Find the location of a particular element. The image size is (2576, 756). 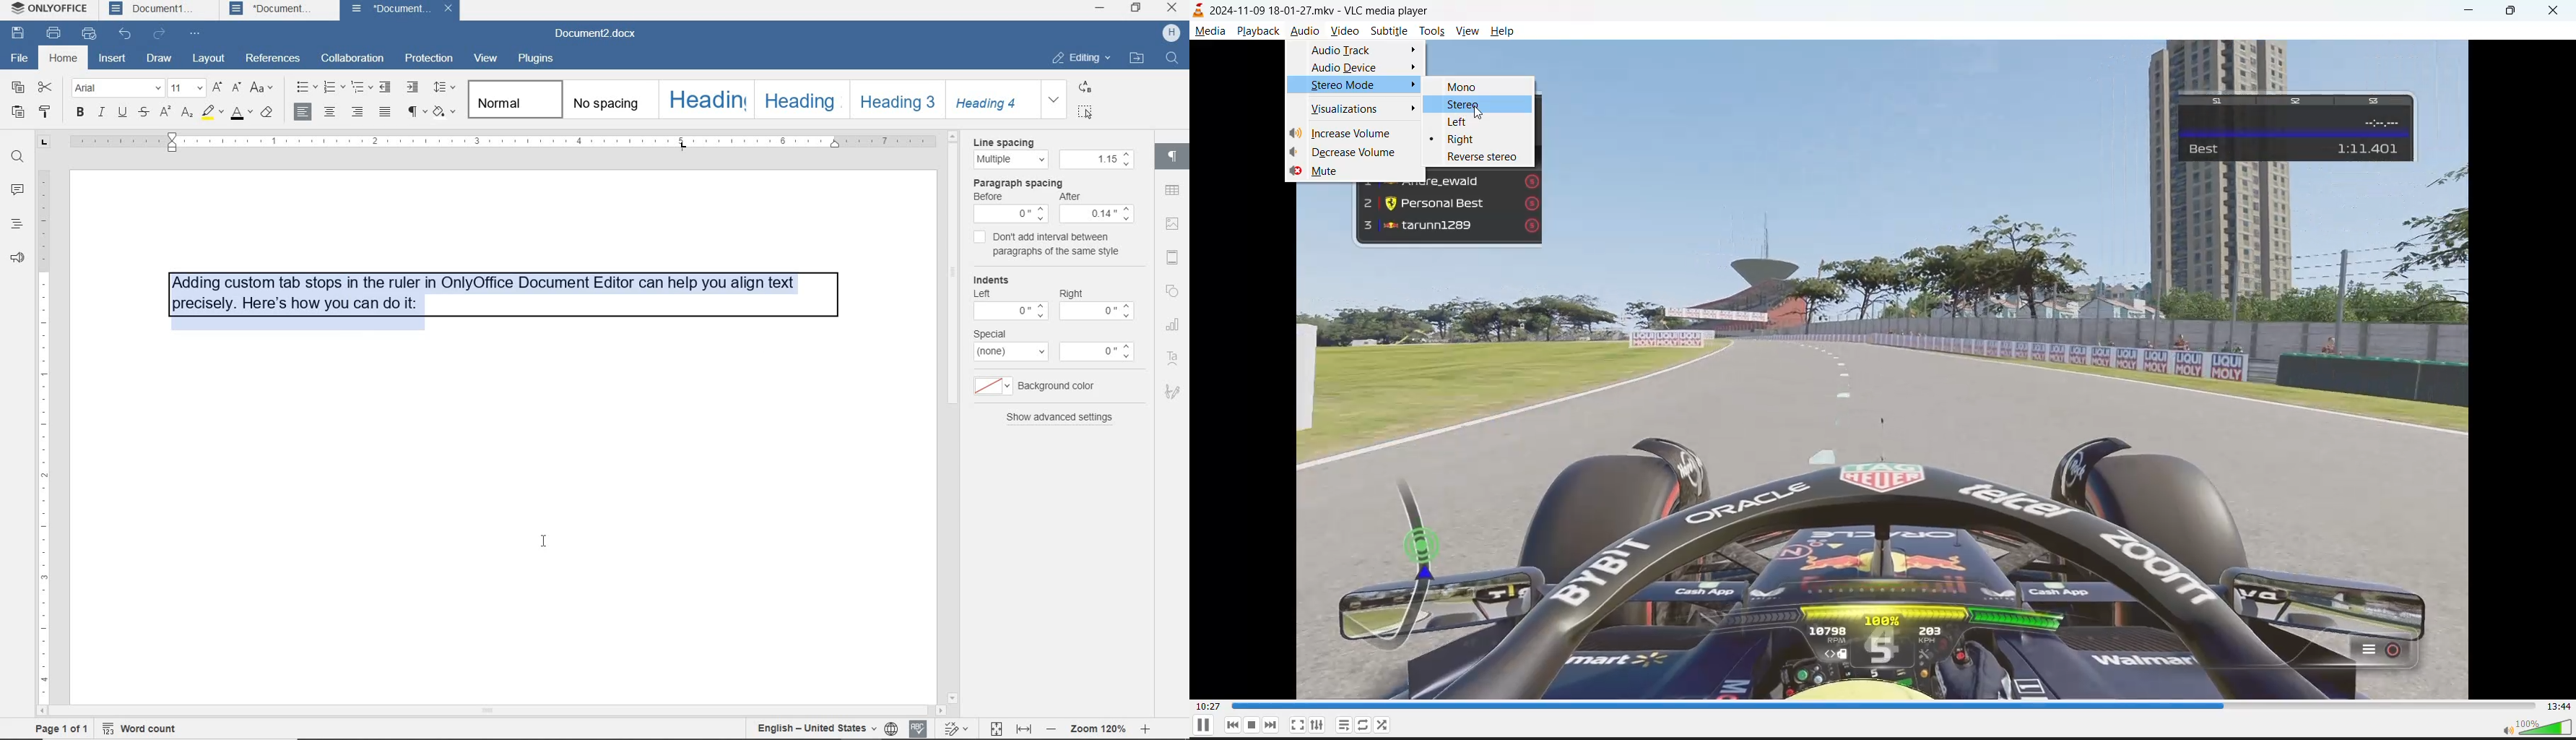

fit to width is located at coordinates (1024, 727).